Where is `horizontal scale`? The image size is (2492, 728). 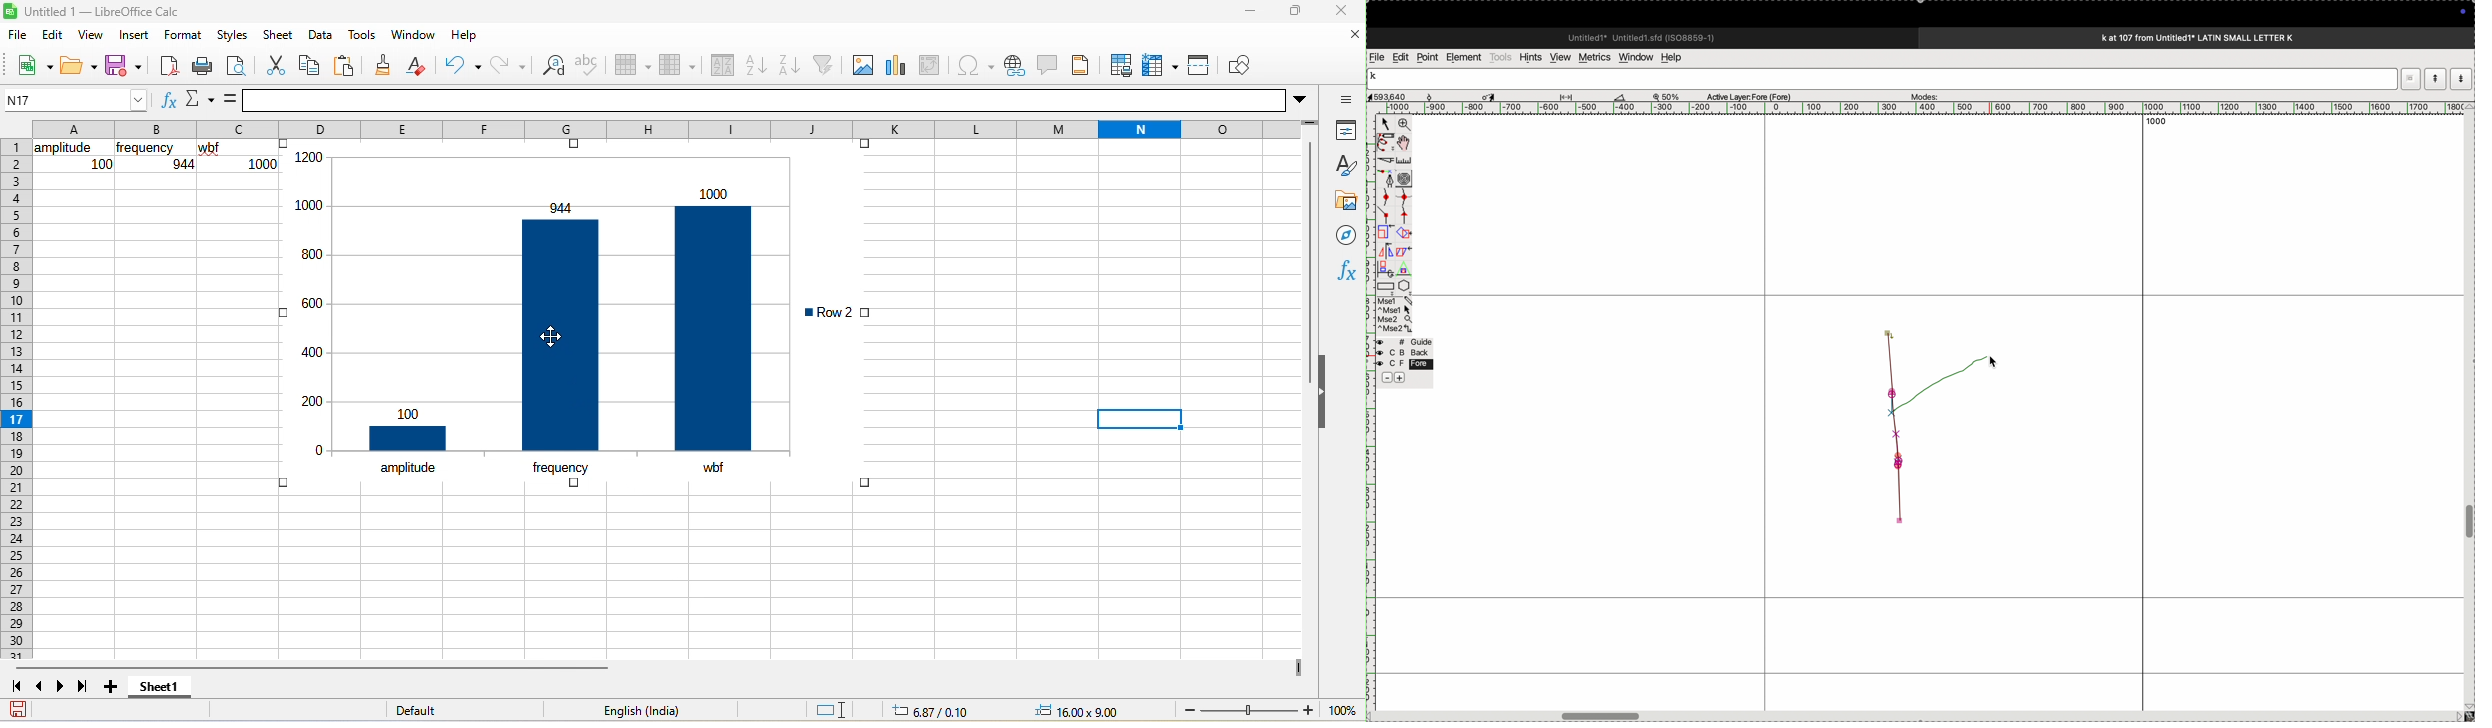
horizontal scale is located at coordinates (1910, 108).